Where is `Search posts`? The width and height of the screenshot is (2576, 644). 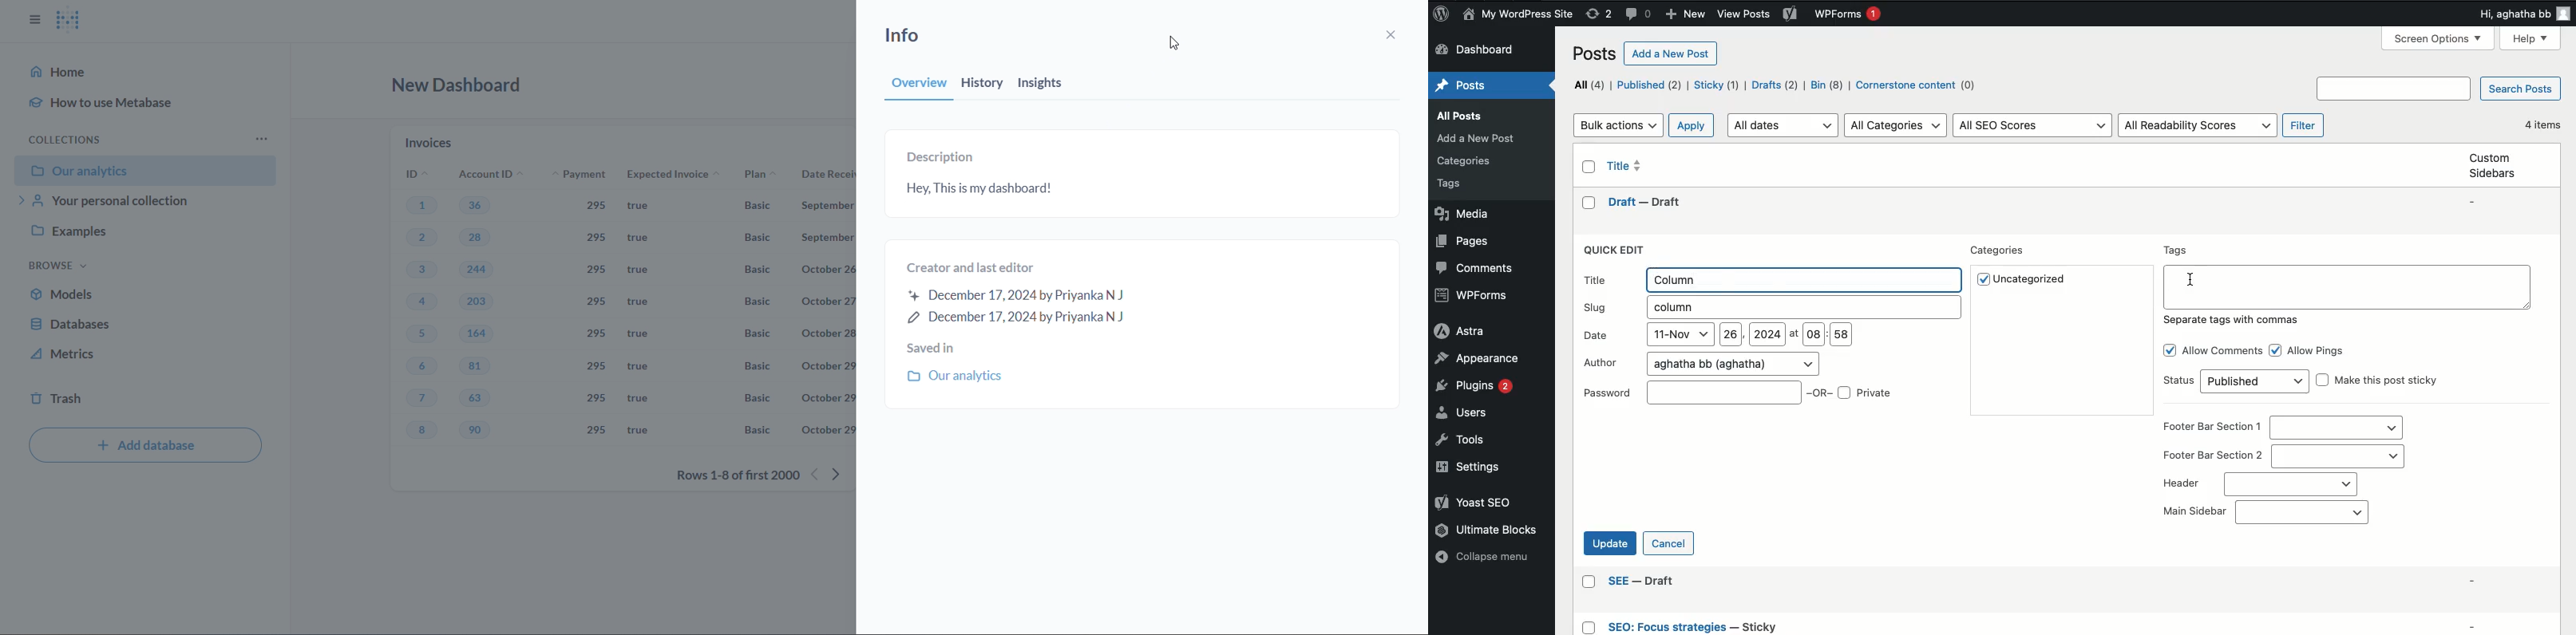 Search posts is located at coordinates (2519, 89).